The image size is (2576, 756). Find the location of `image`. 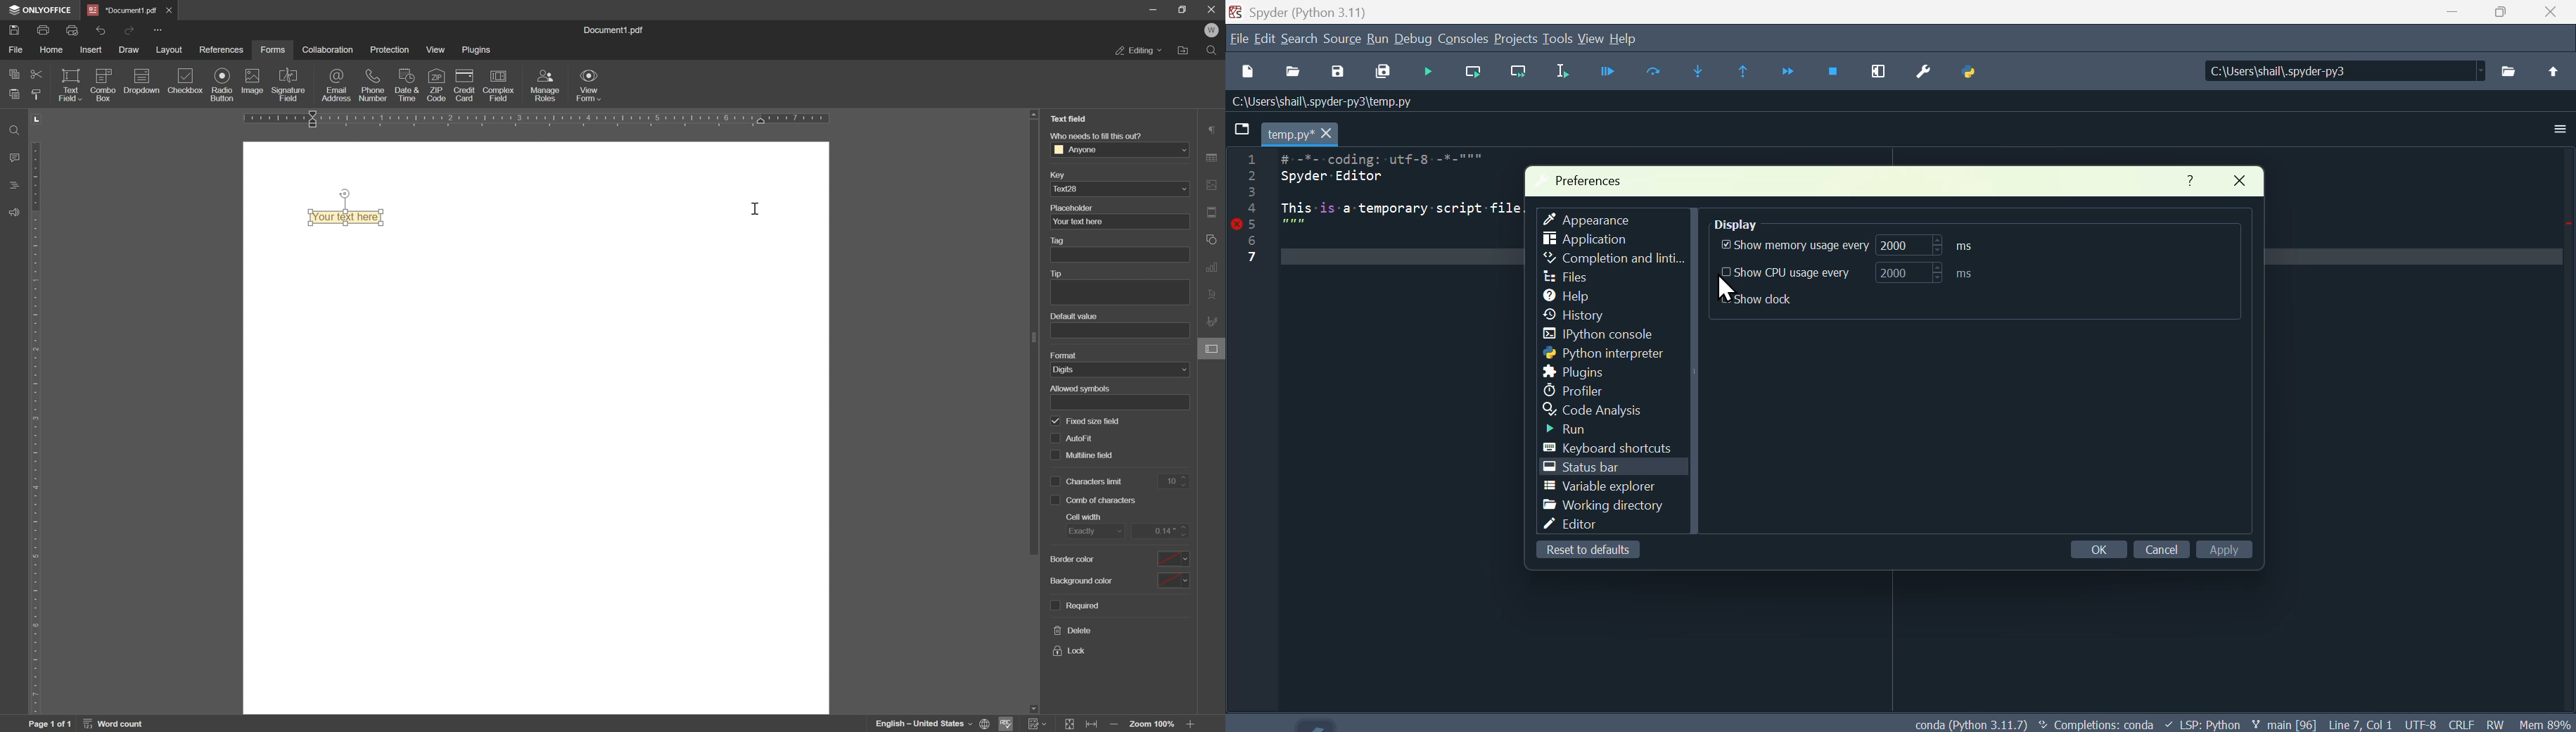

image is located at coordinates (254, 83).